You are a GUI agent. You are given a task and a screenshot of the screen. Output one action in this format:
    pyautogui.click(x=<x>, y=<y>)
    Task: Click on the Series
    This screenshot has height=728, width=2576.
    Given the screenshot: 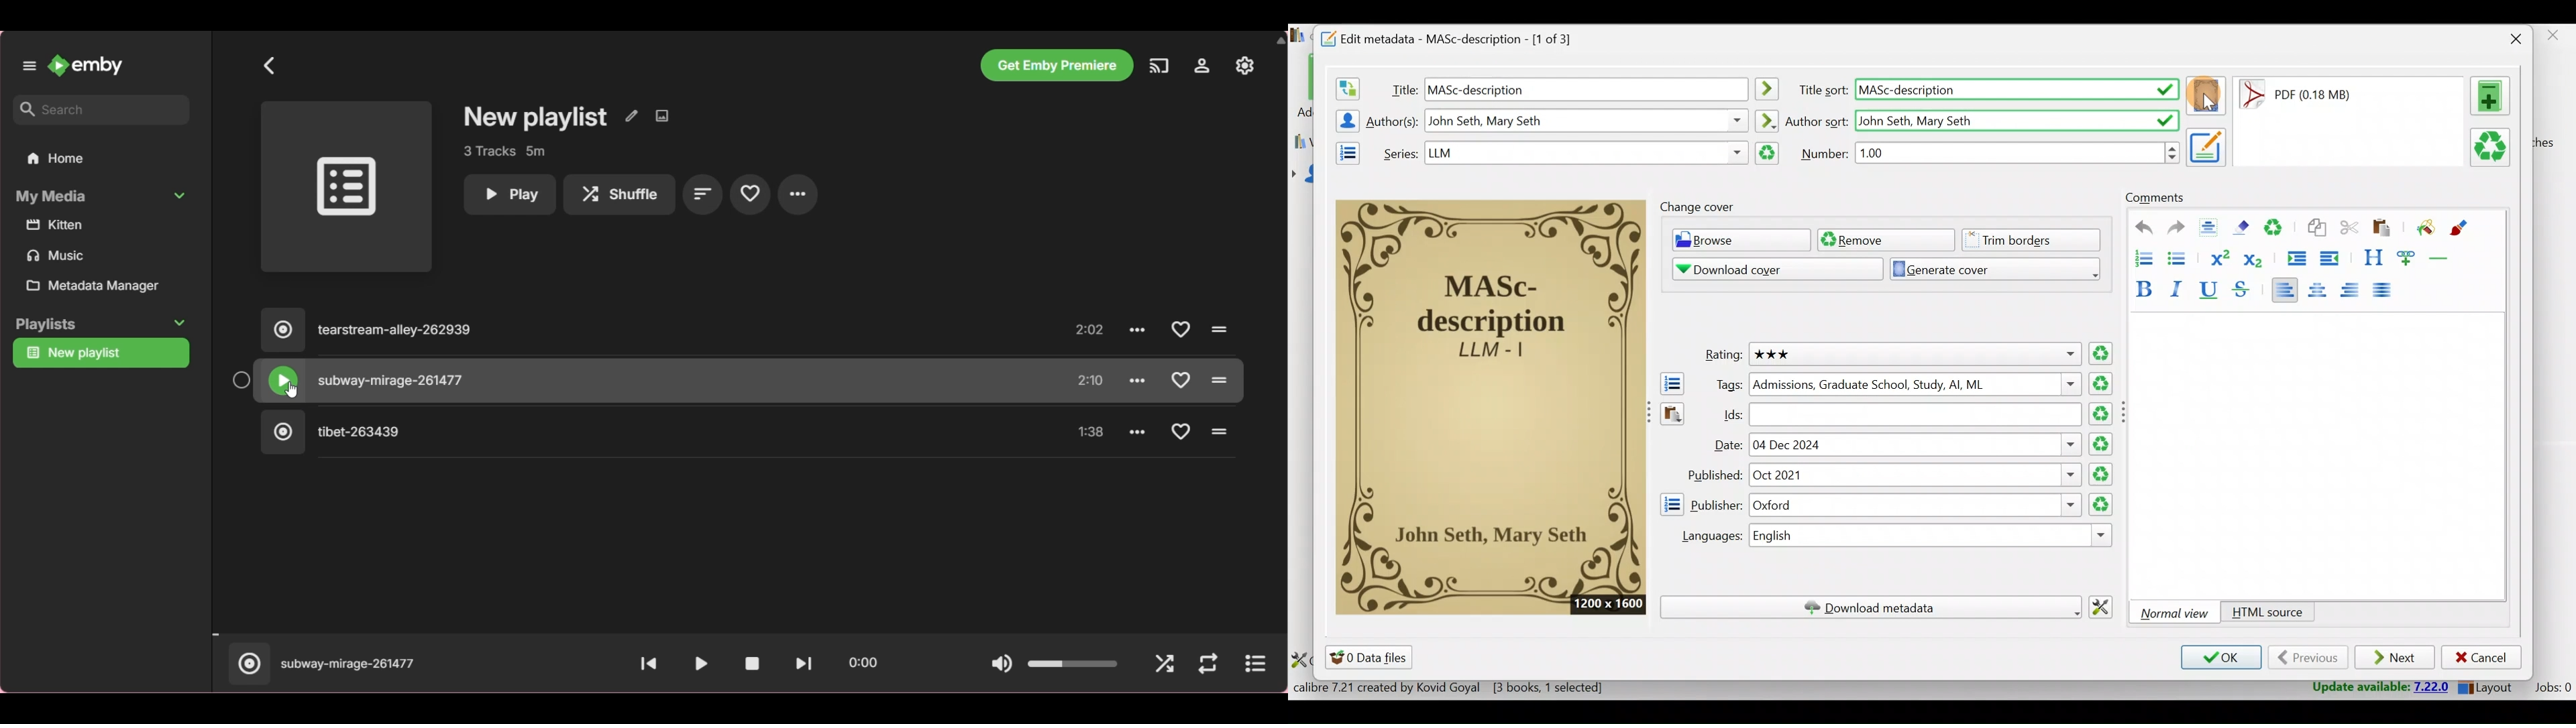 What is the action you would take?
    pyautogui.click(x=1397, y=152)
    